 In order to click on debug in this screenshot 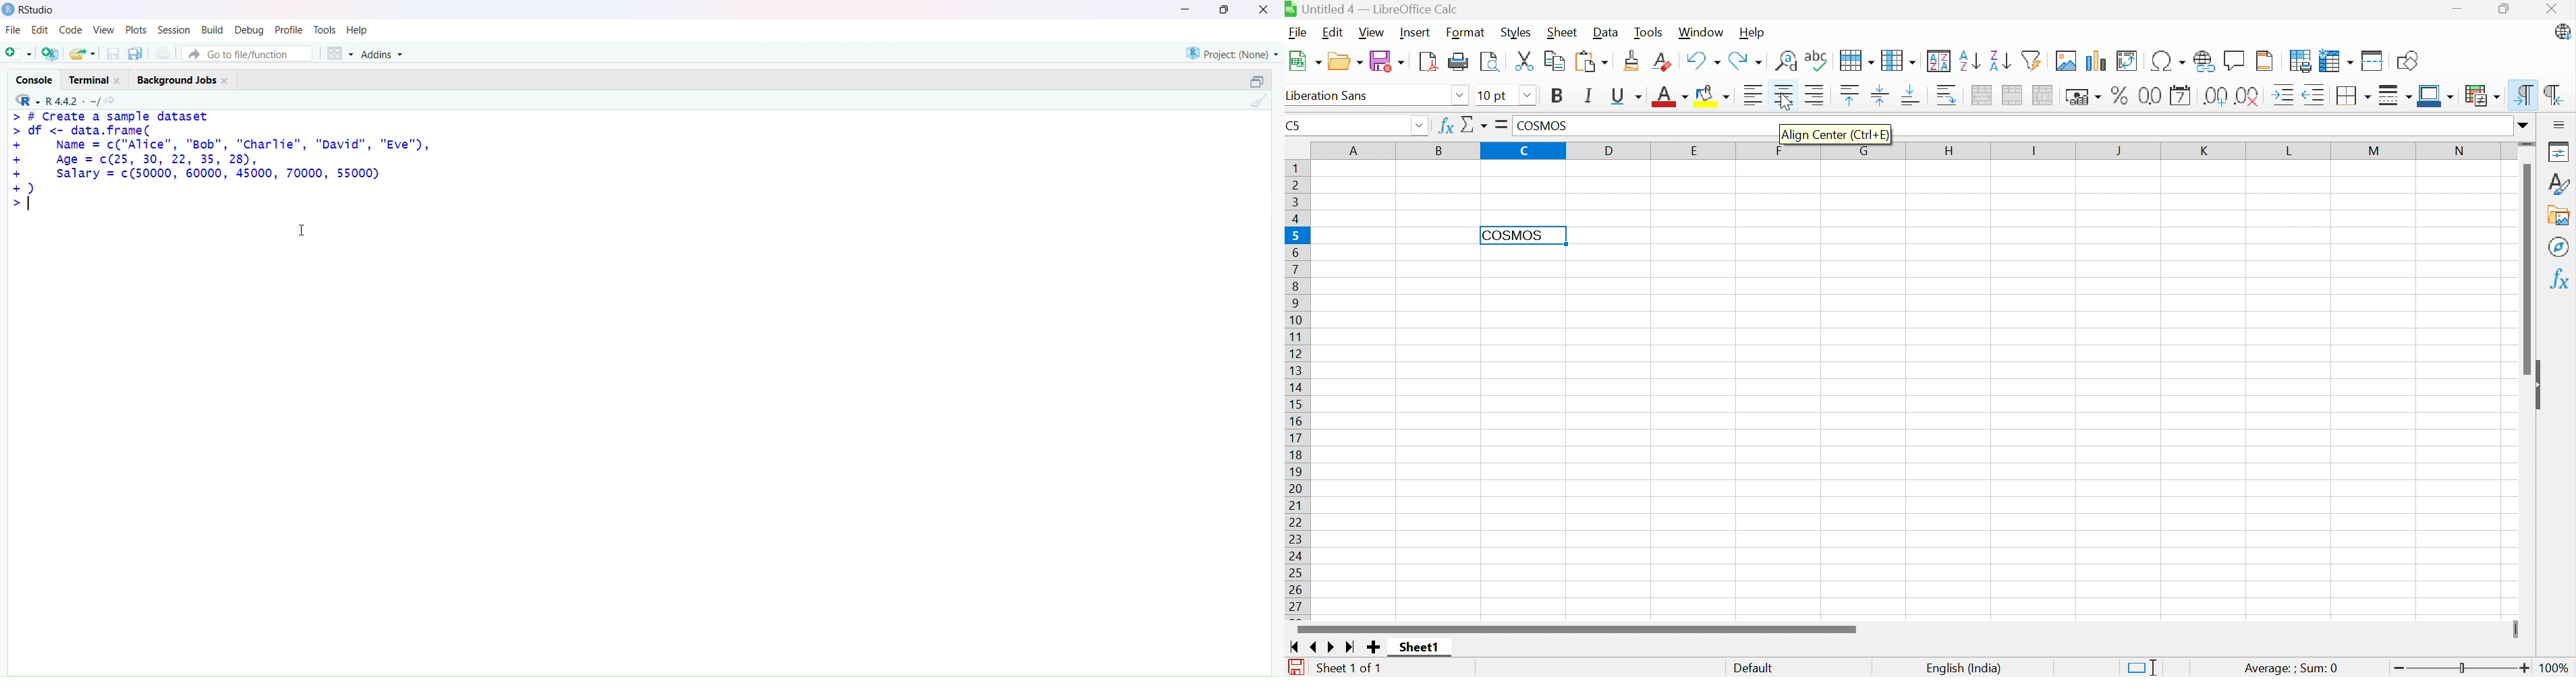, I will do `click(248, 30)`.